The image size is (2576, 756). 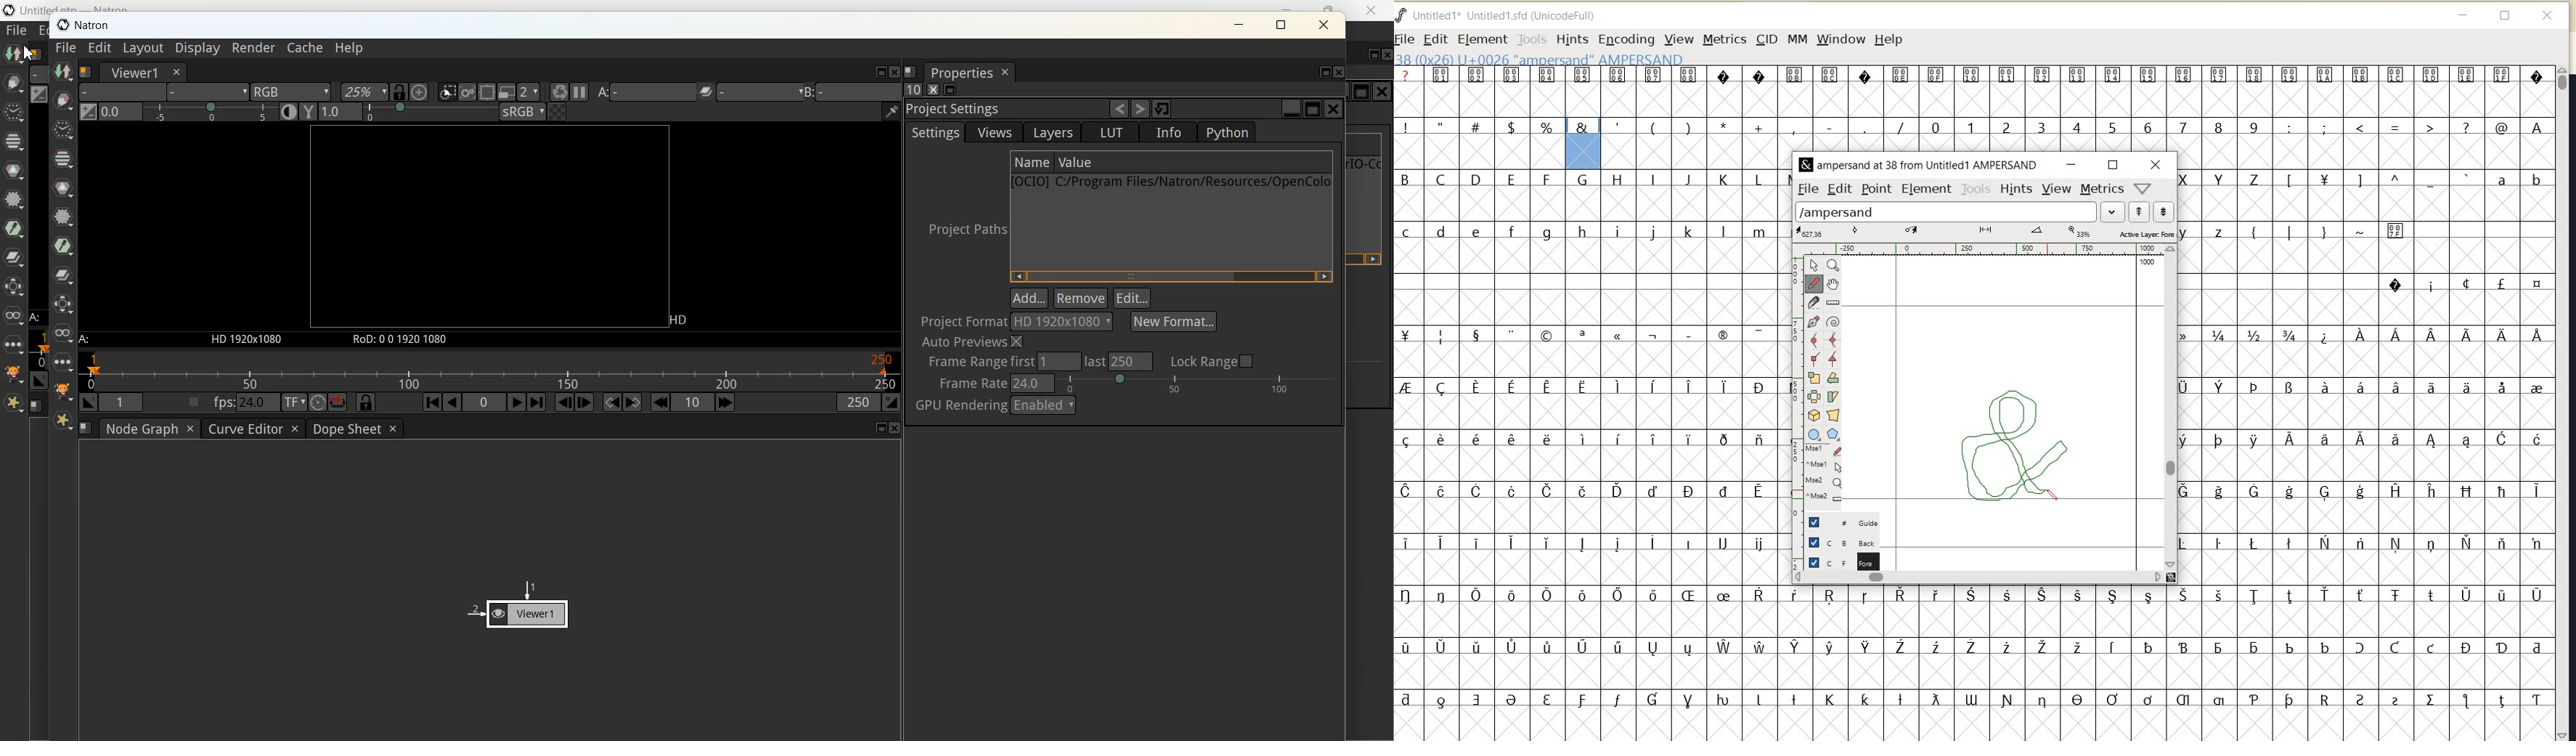 I want to click on a custom ampersand (&) creation, so click(x=2015, y=443).